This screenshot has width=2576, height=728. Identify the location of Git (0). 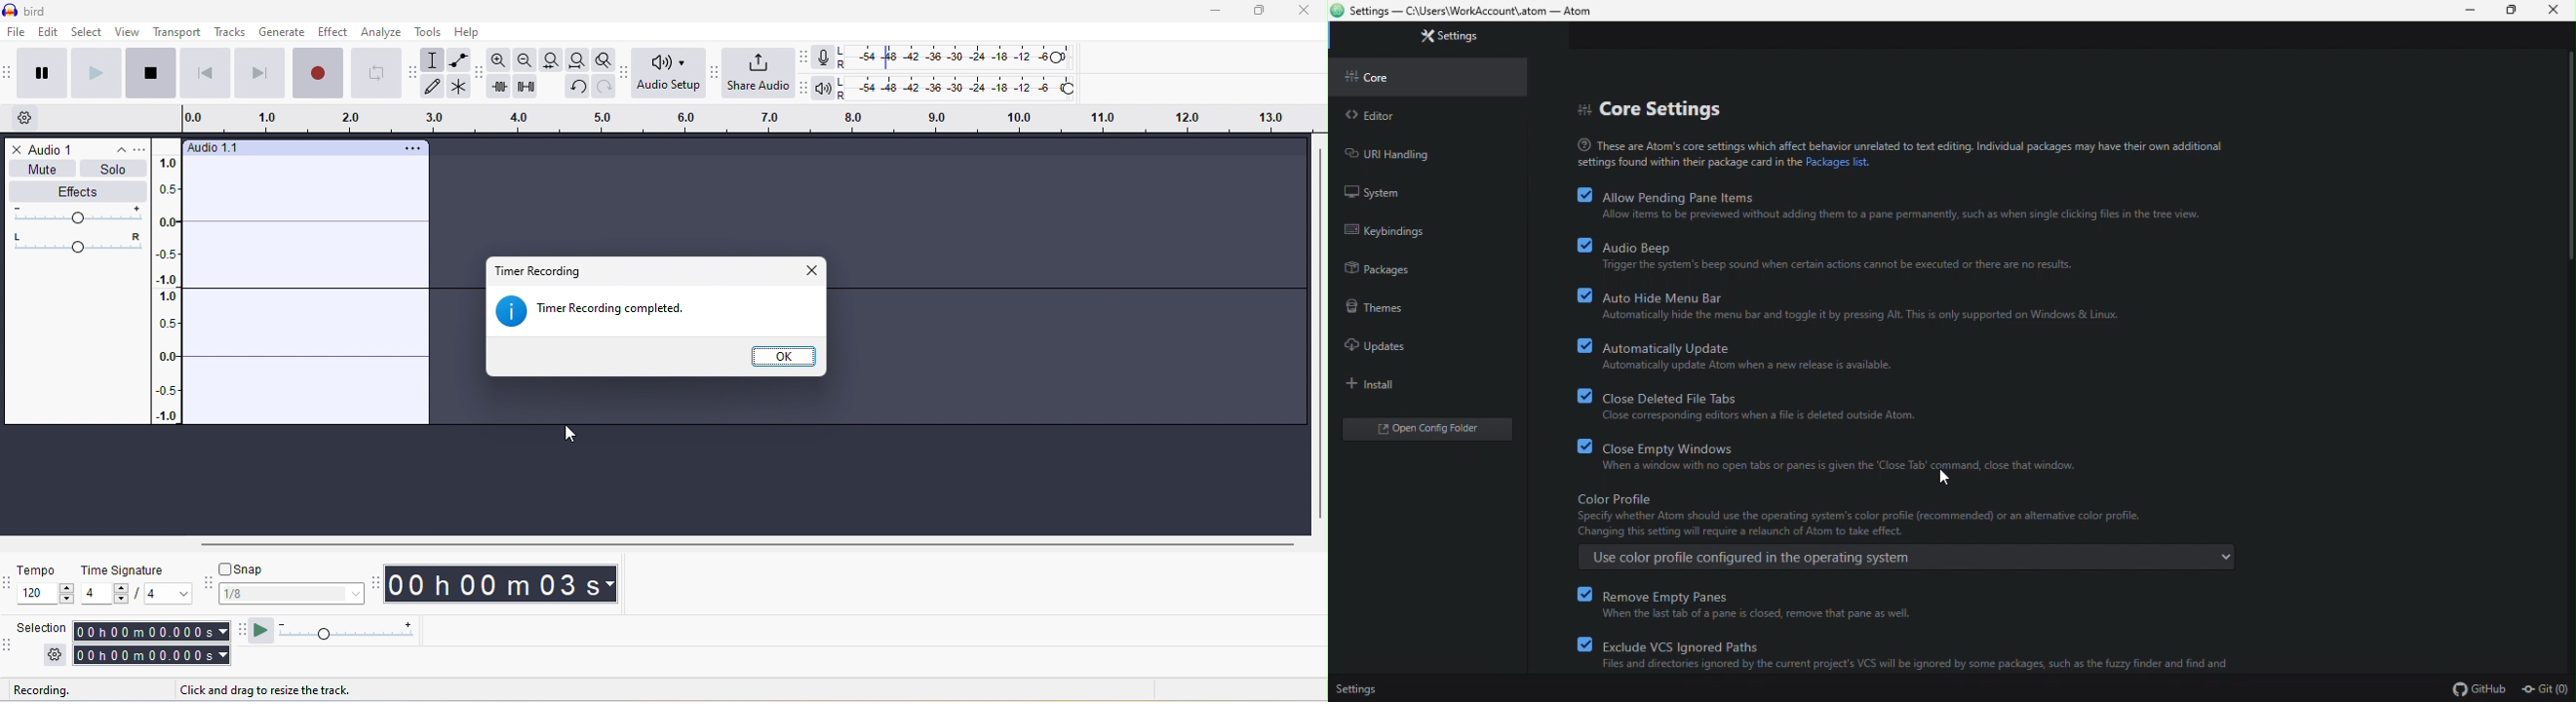
(2546, 690).